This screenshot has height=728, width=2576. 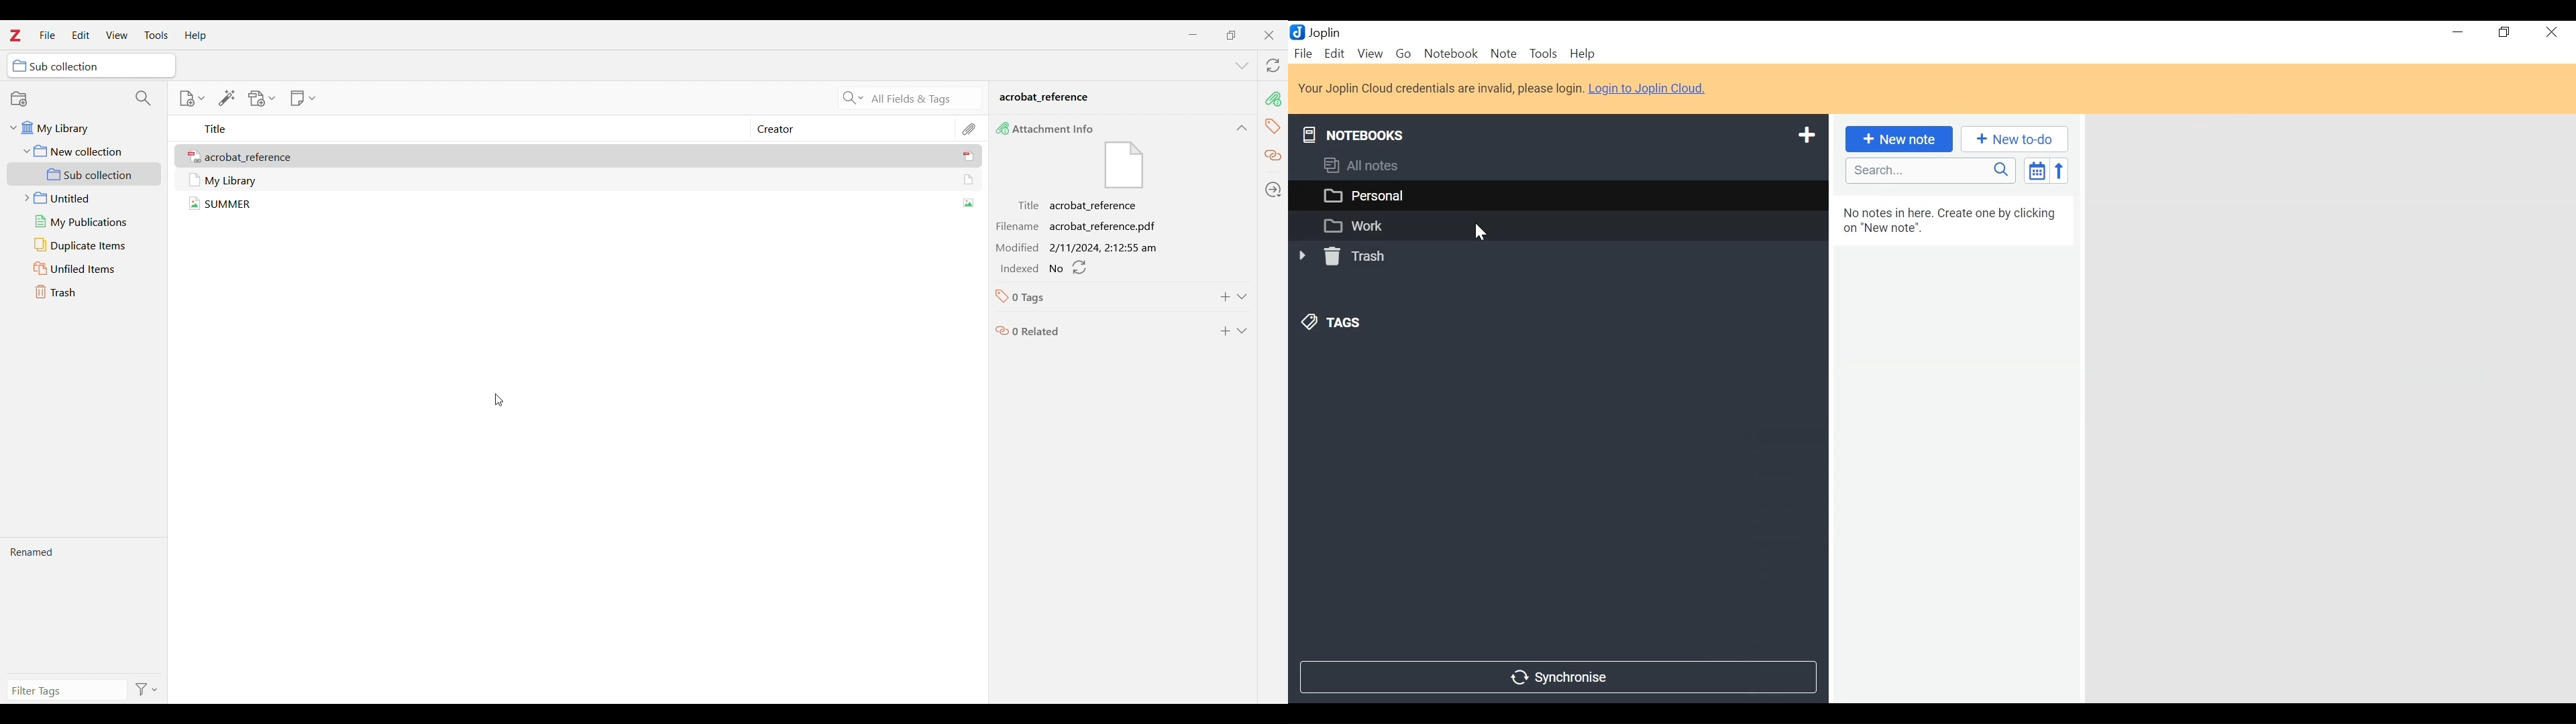 What do you see at coordinates (925, 99) in the screenshot?
I see `All Fields & Tags` at bounding box center [925, 99].